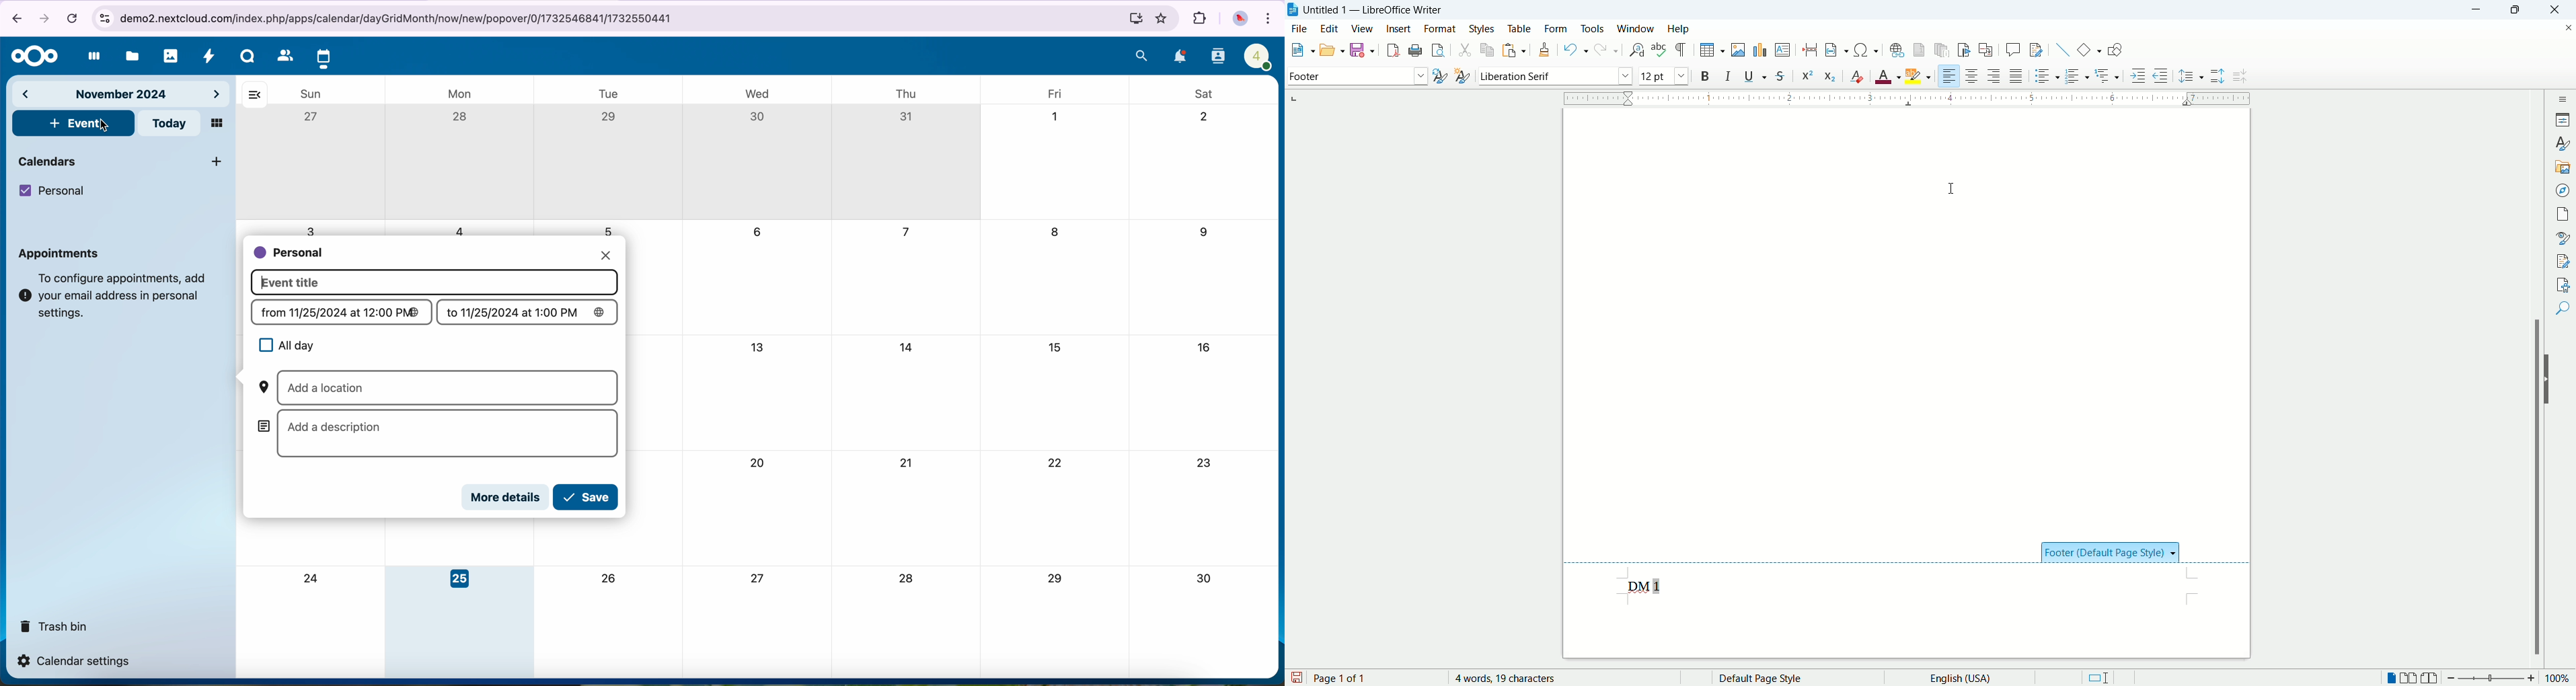 This screenshot has width=2576, height=700. Describe the element at coordinates (1729, 75) in the screenshot. I see `italic` at that location.